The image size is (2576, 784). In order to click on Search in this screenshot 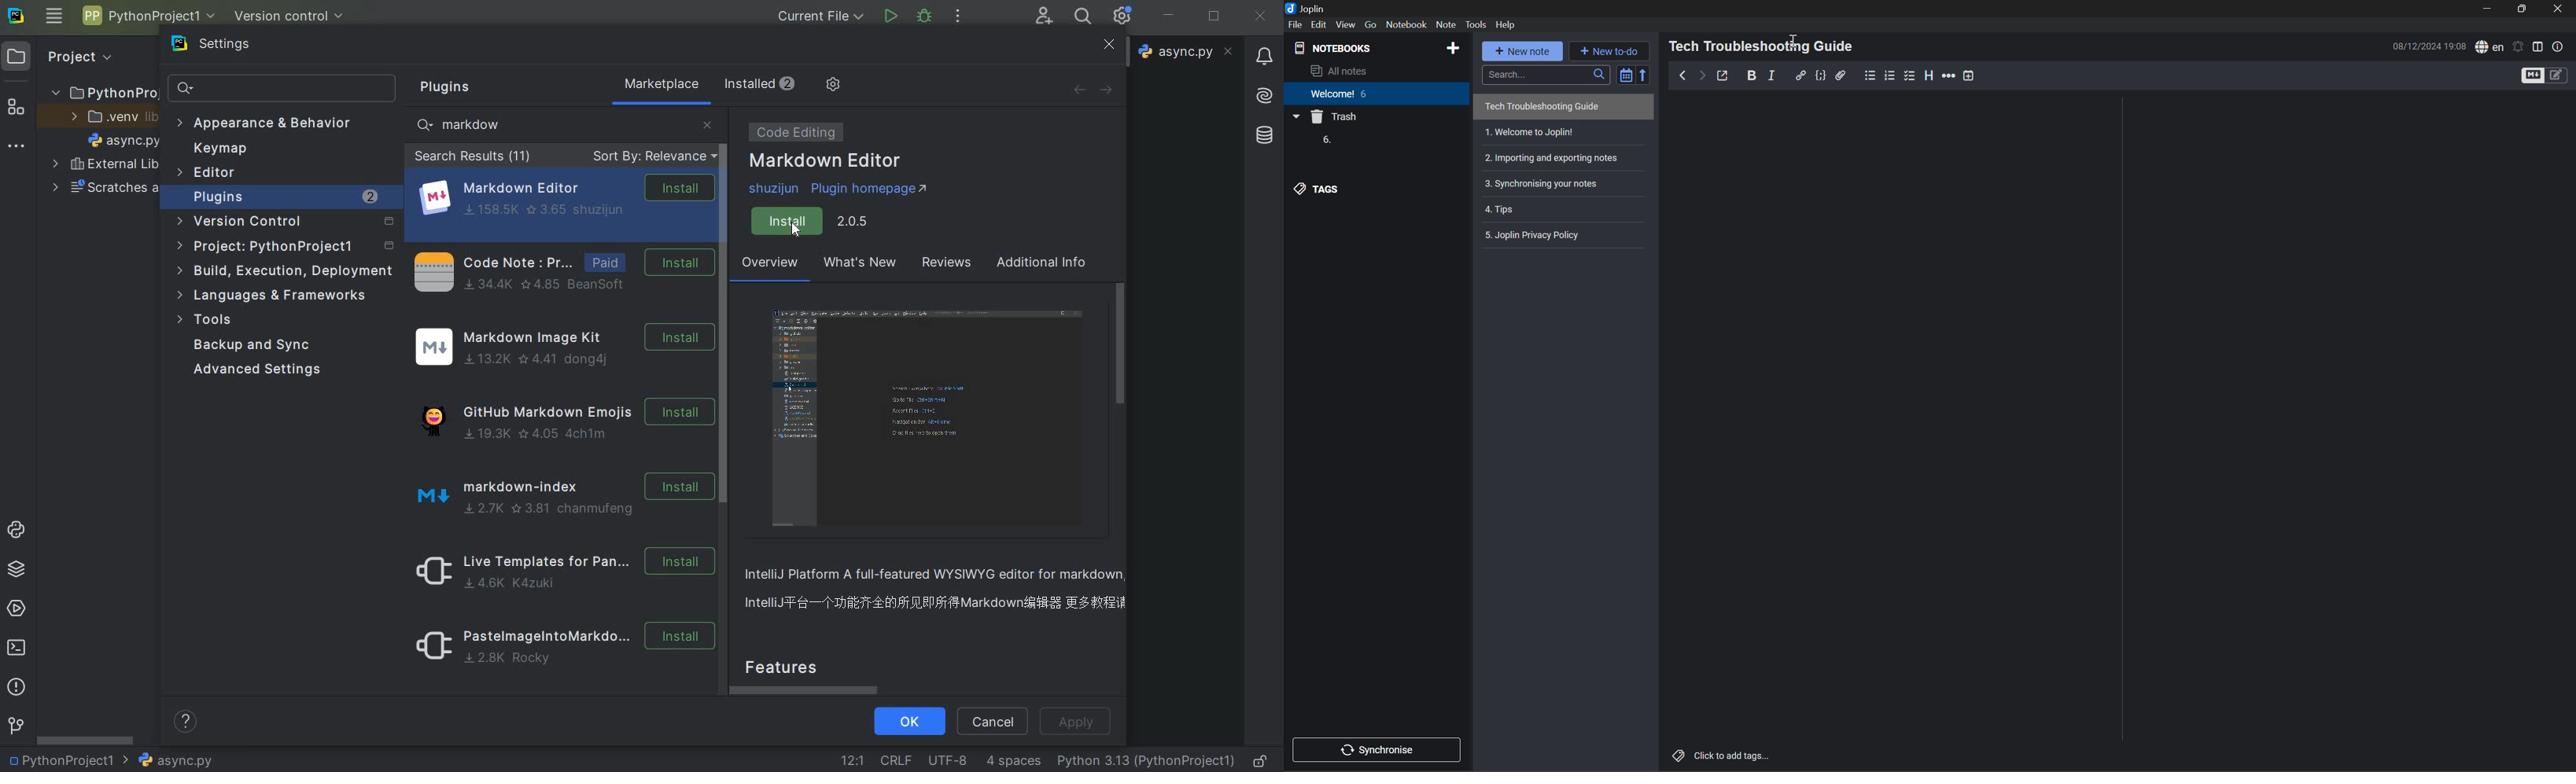, I will do `click(1545, 73)`.